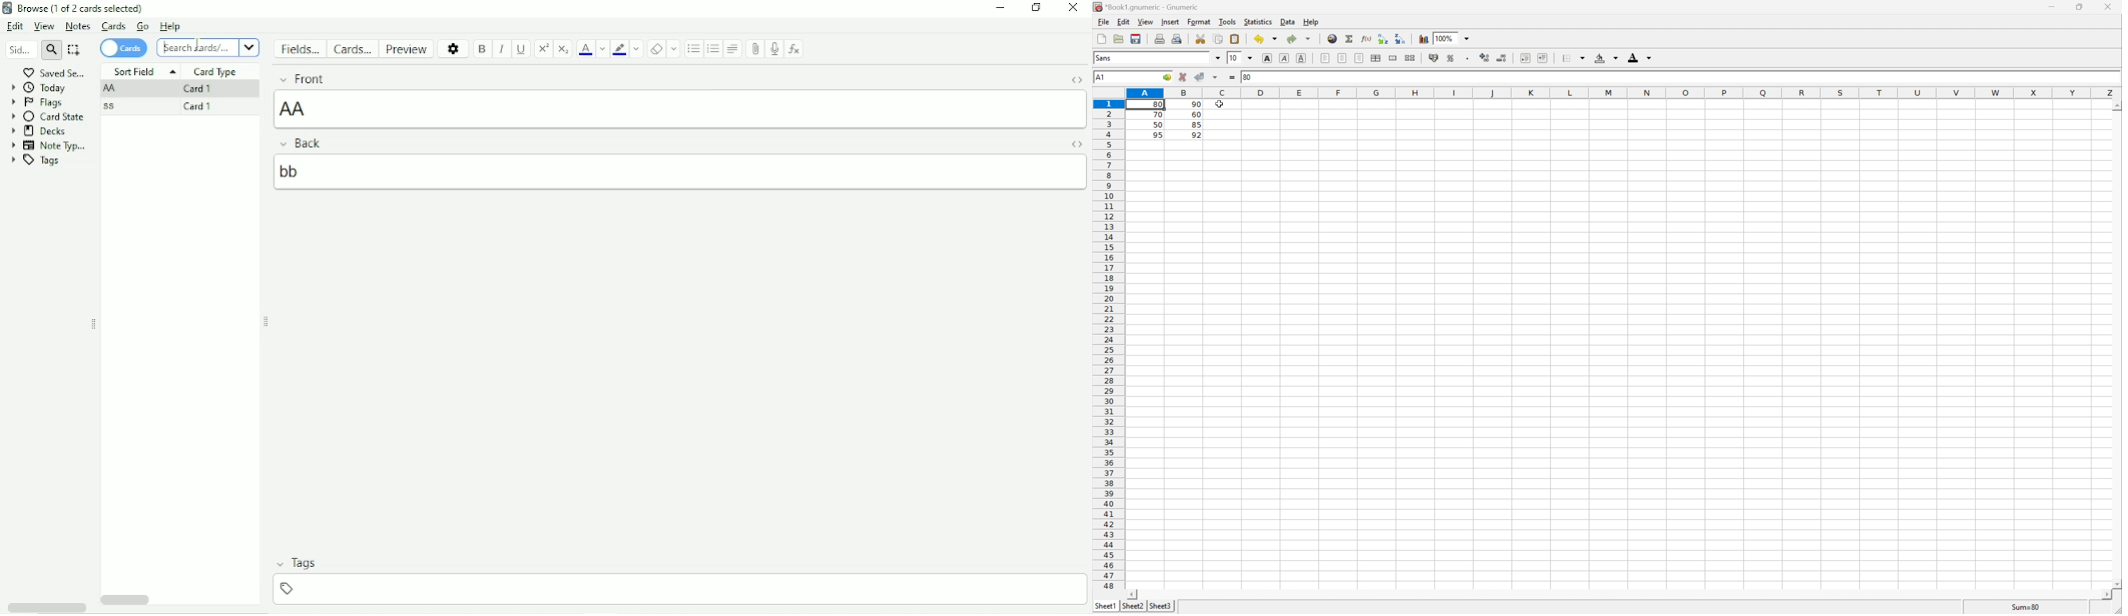 This screenshot has width=2128, height=616. Describe the element at coordinates (454, 48) in the screenshot. I see `Options` at that location.